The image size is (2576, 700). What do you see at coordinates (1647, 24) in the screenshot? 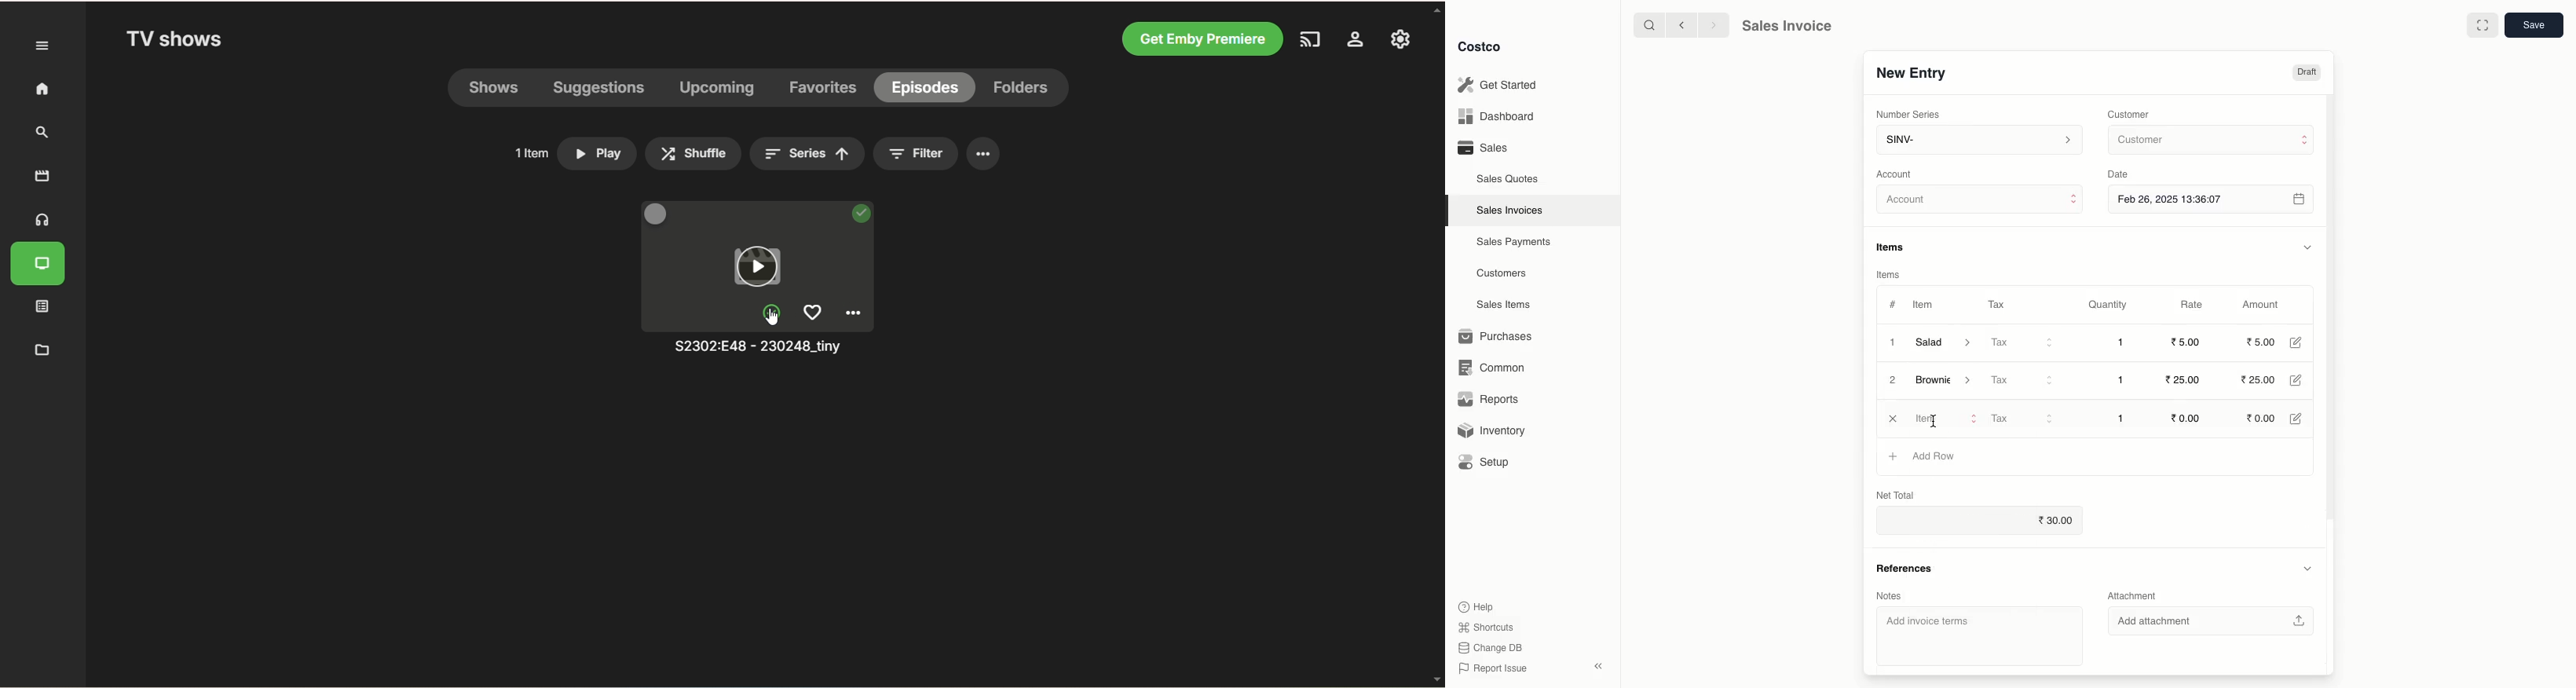
I see `Search` at bounding box center [1647, 24].